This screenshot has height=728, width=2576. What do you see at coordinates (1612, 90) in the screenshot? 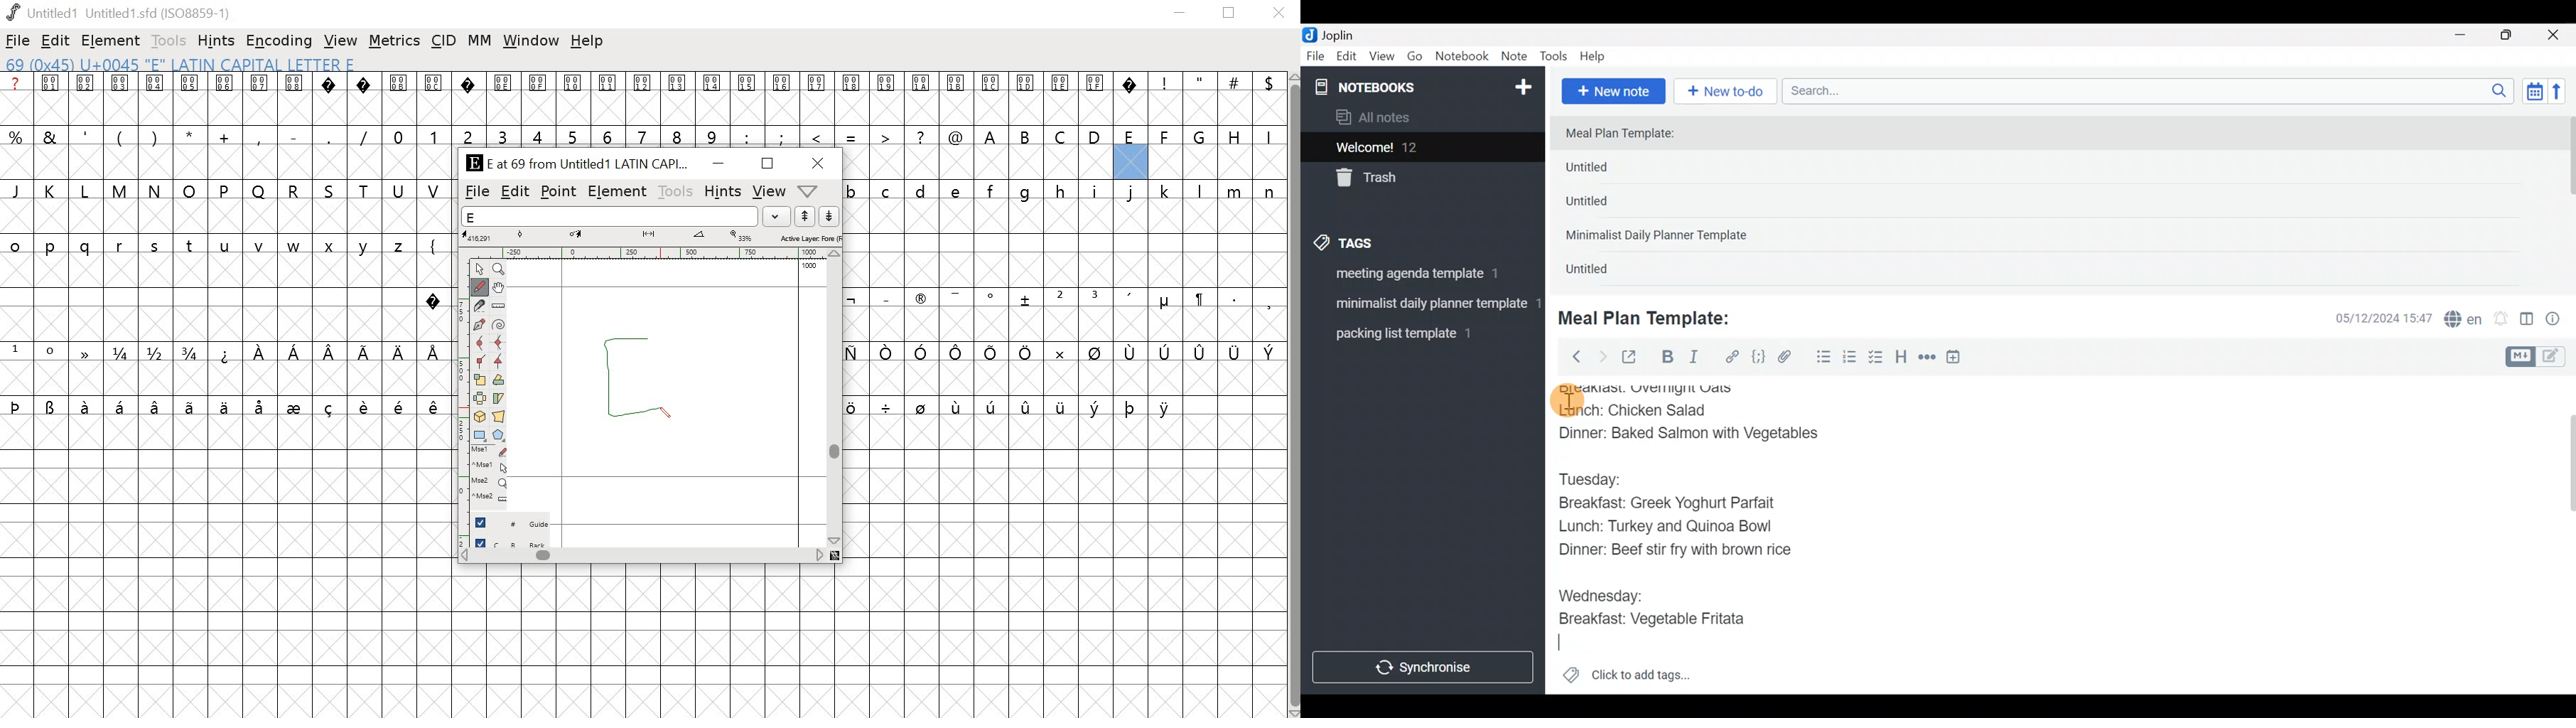
I see `New note` at bounding box center [1612, 90].